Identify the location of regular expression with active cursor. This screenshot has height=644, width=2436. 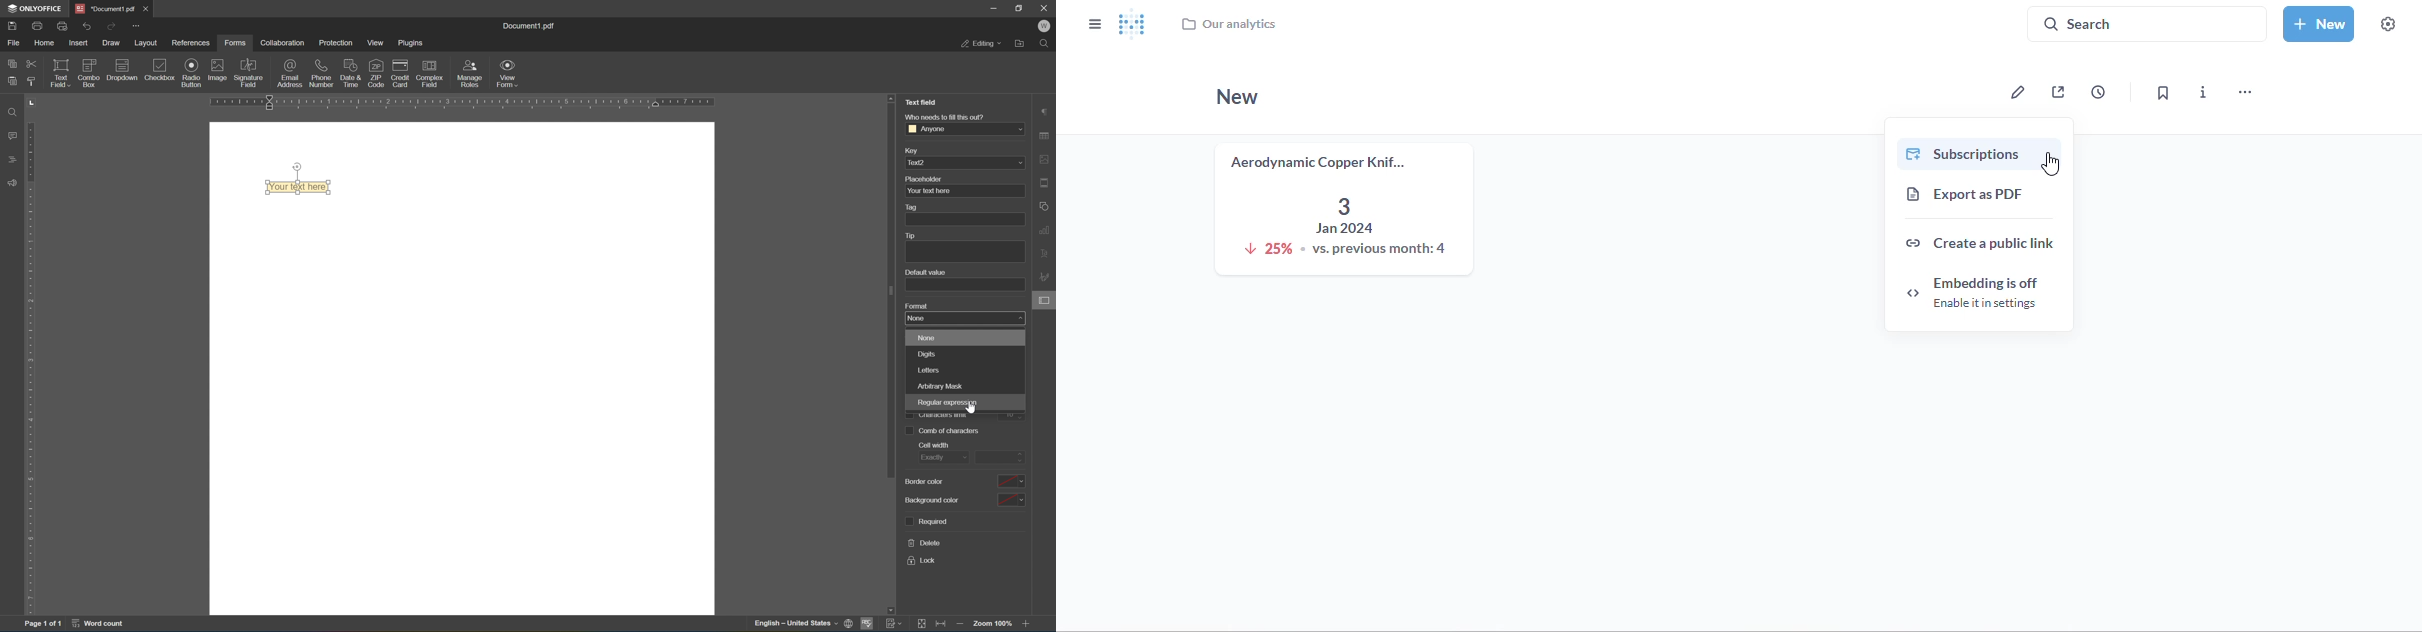
(946, 405).